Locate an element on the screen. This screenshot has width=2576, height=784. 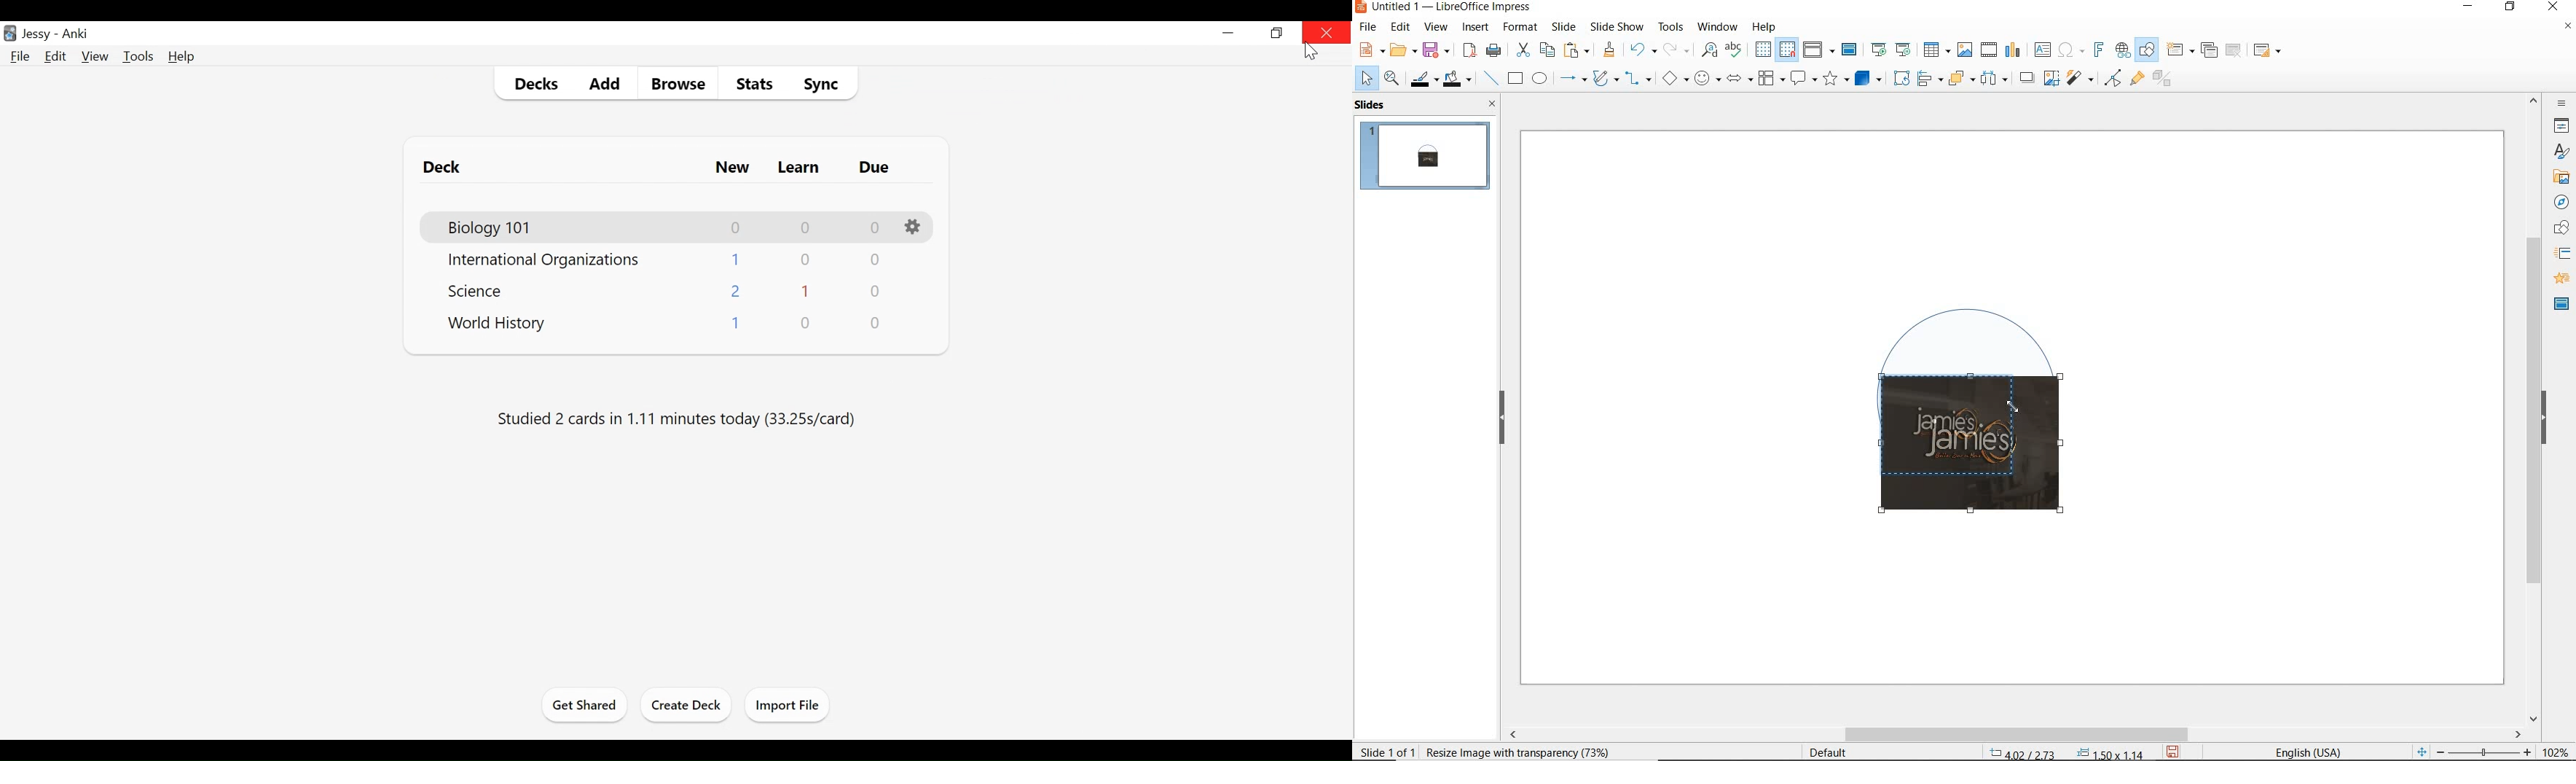
coordinates is located at coordinates (2065, 754).